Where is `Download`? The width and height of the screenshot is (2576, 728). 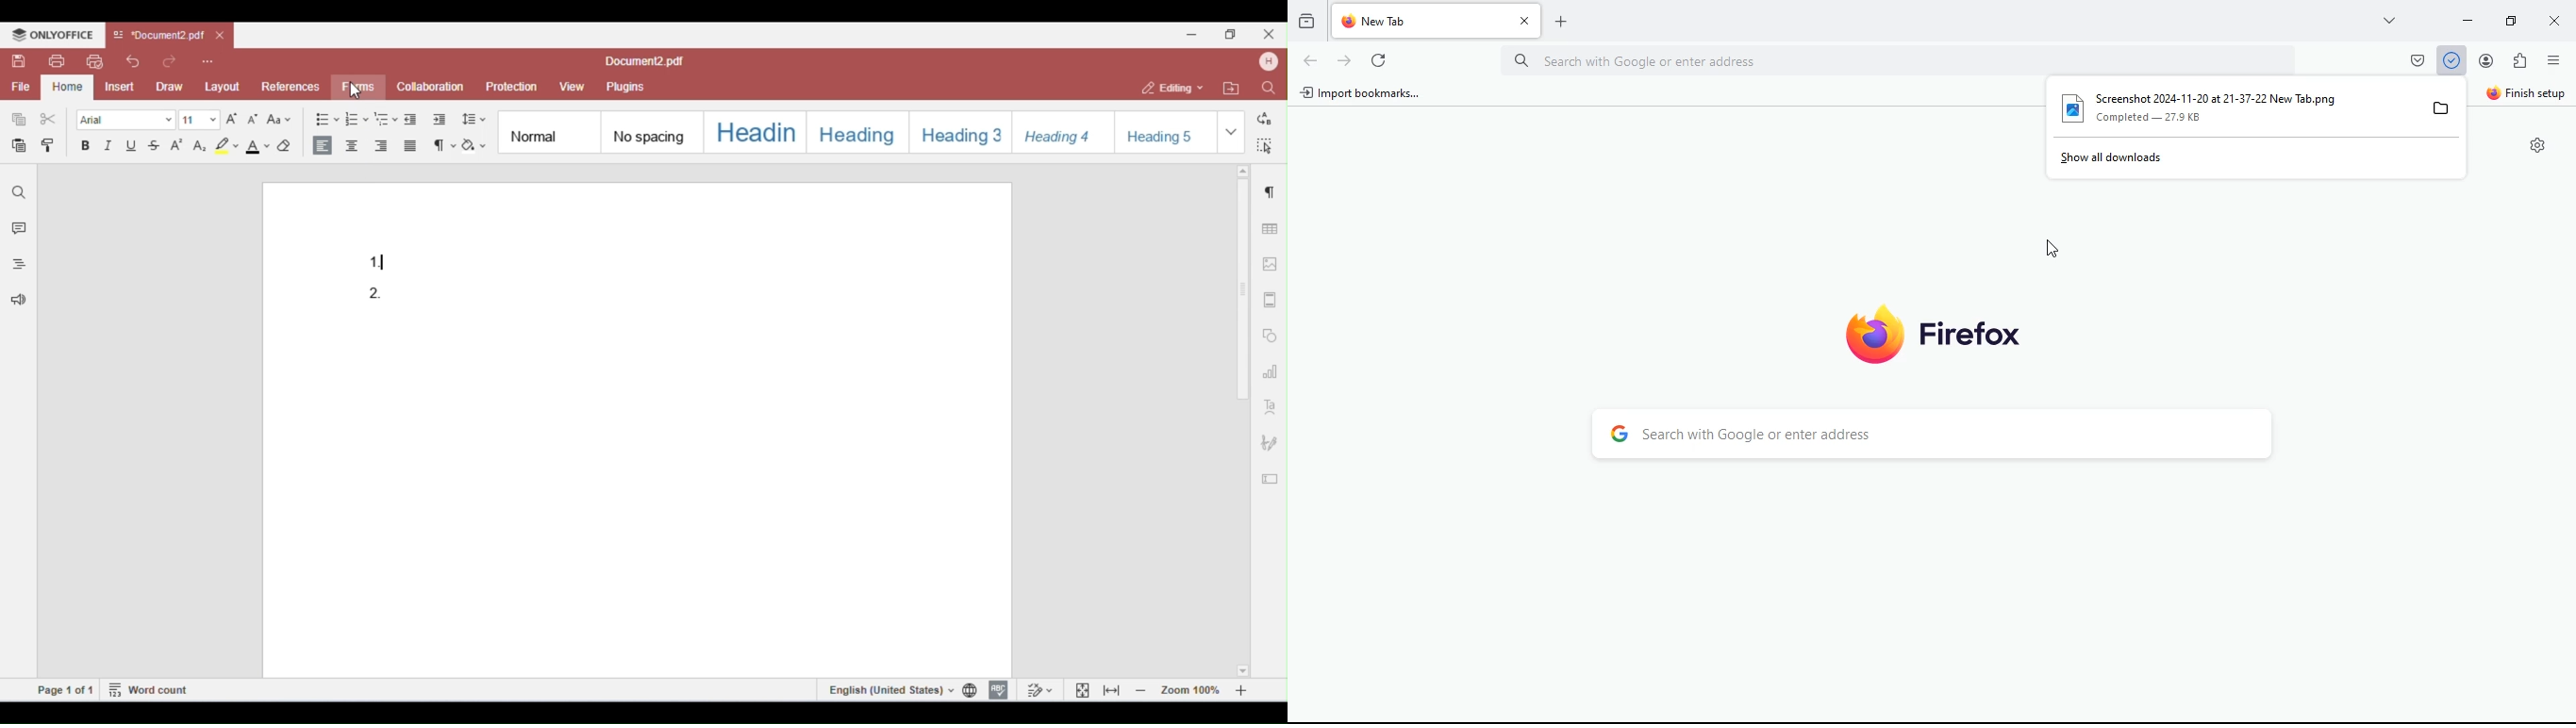 Download is located at coordinates (2451, 62).